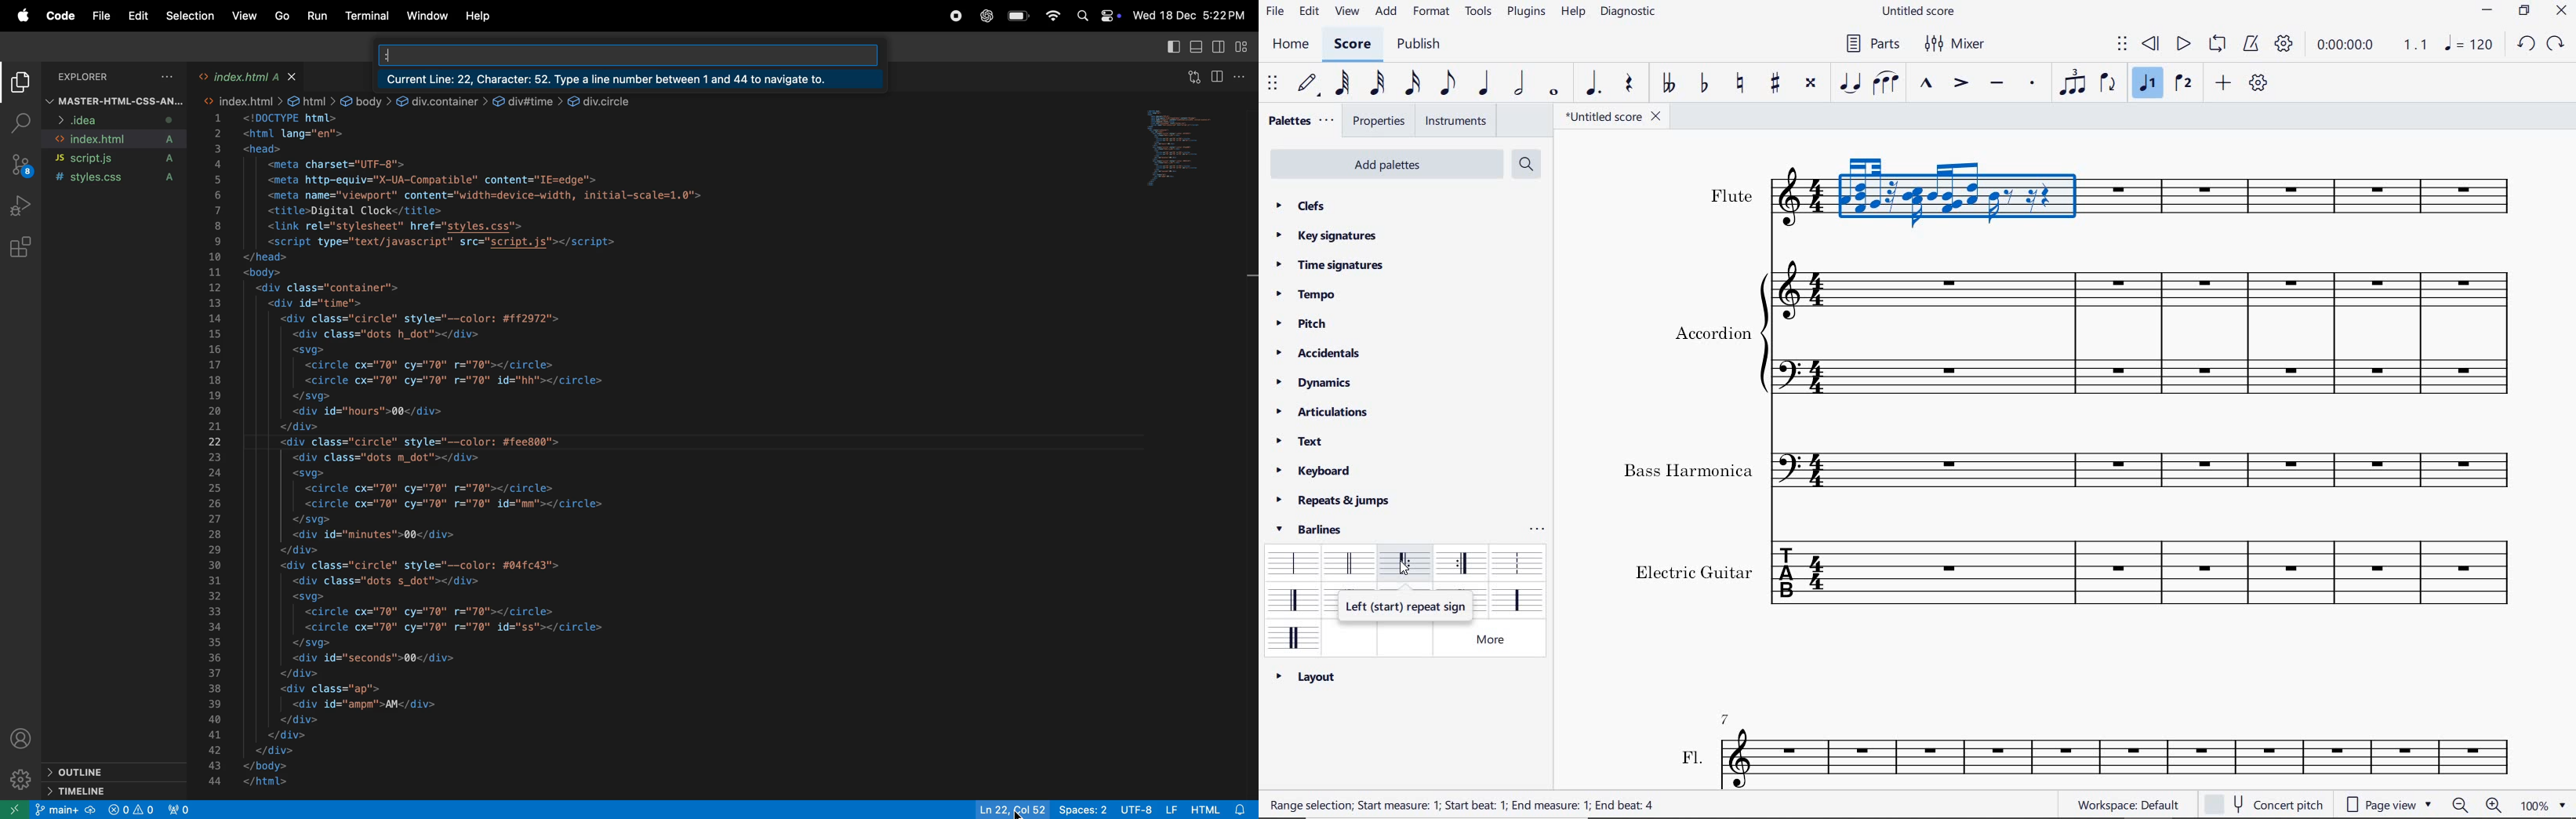 The height and width of the screenshot is (840, 2576). I want to click on run and debug, so click(22, 206).